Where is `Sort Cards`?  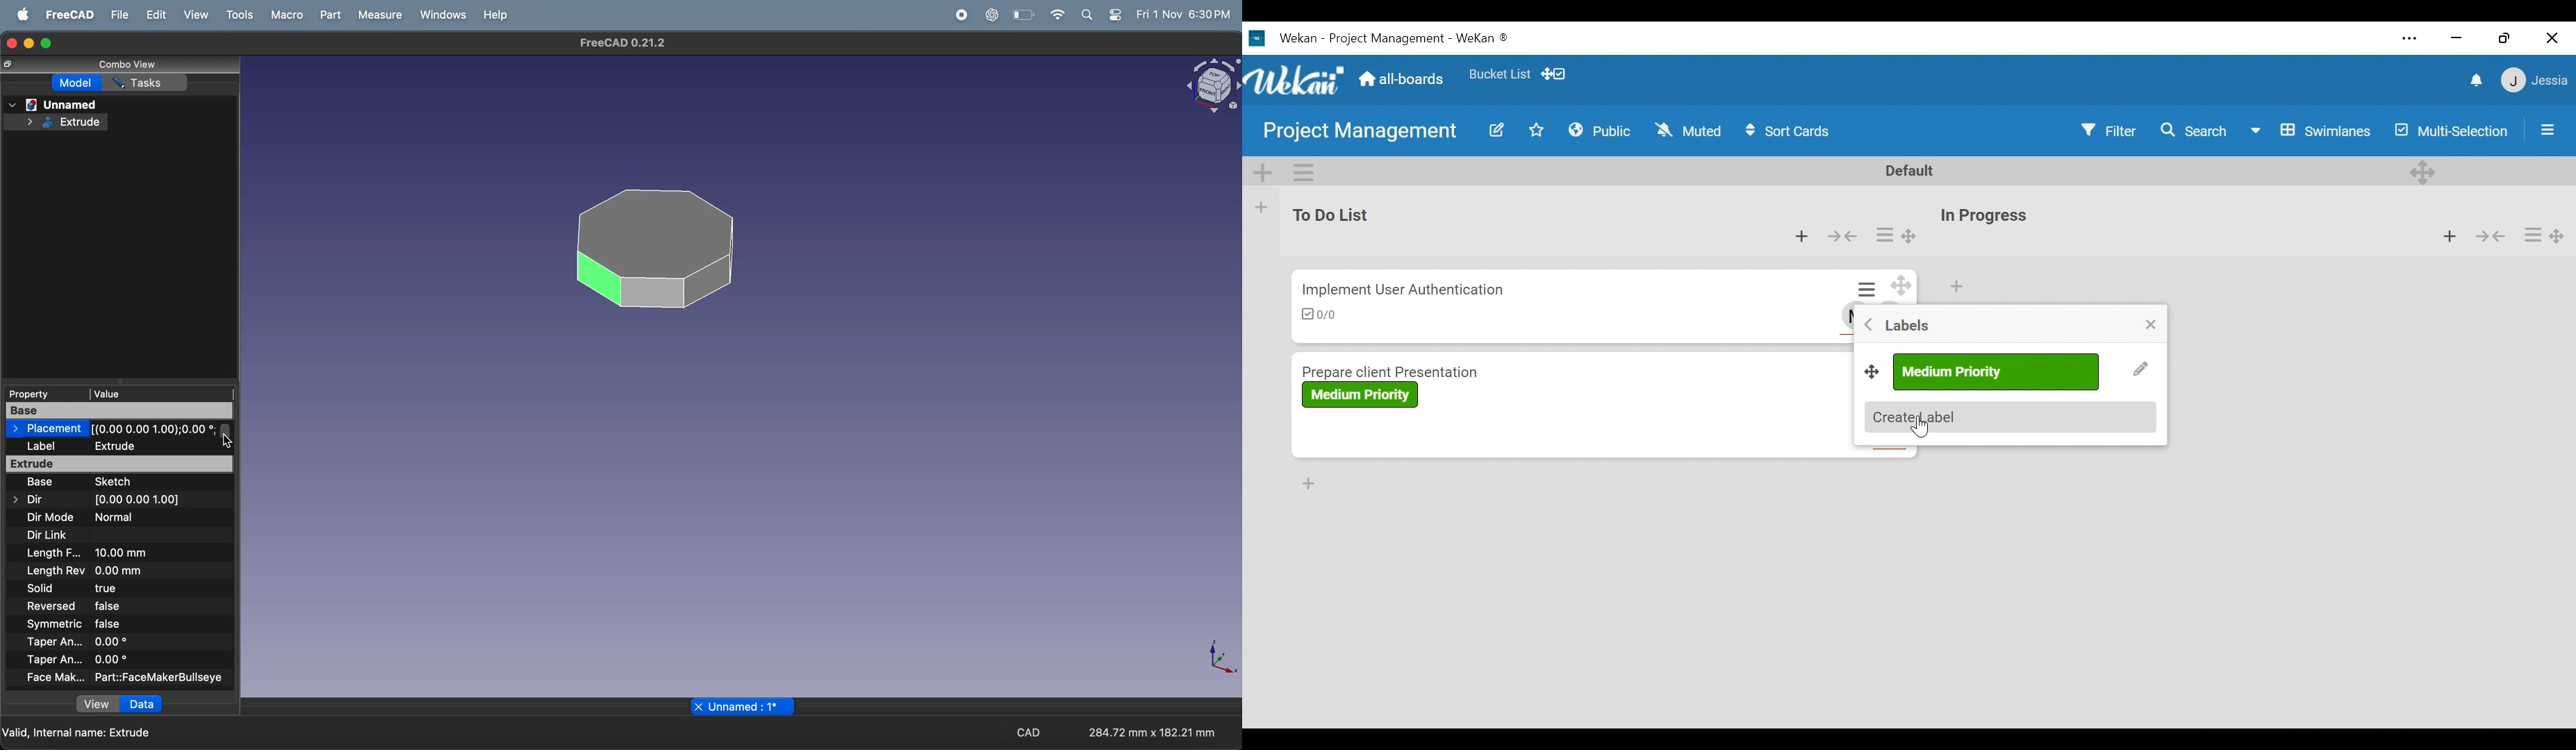 Sort Cards is located at coordinates (1793, 131).